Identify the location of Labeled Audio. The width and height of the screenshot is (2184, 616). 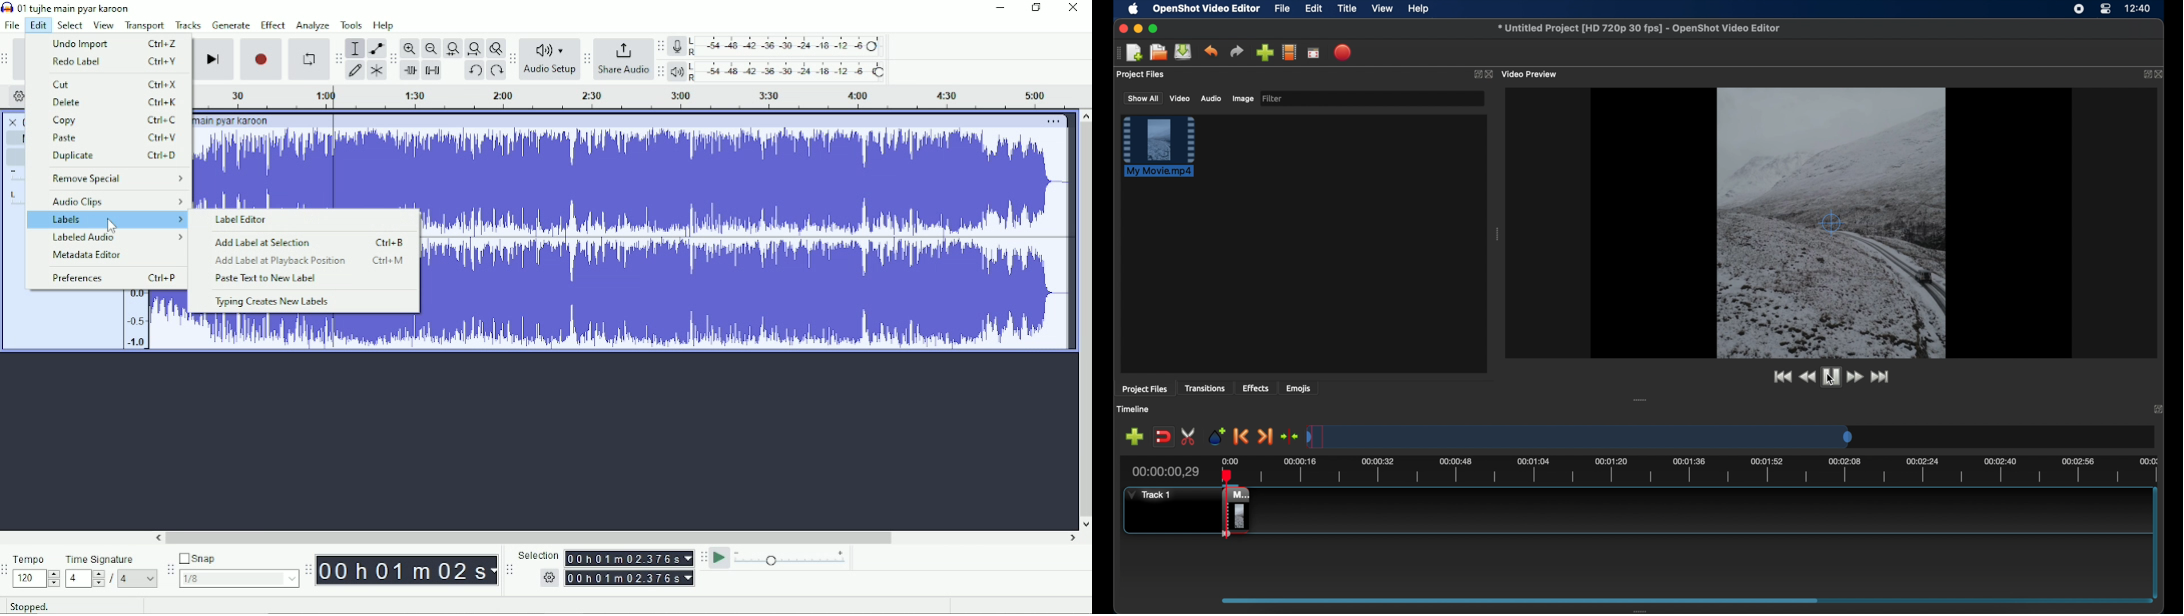
(117, 238).